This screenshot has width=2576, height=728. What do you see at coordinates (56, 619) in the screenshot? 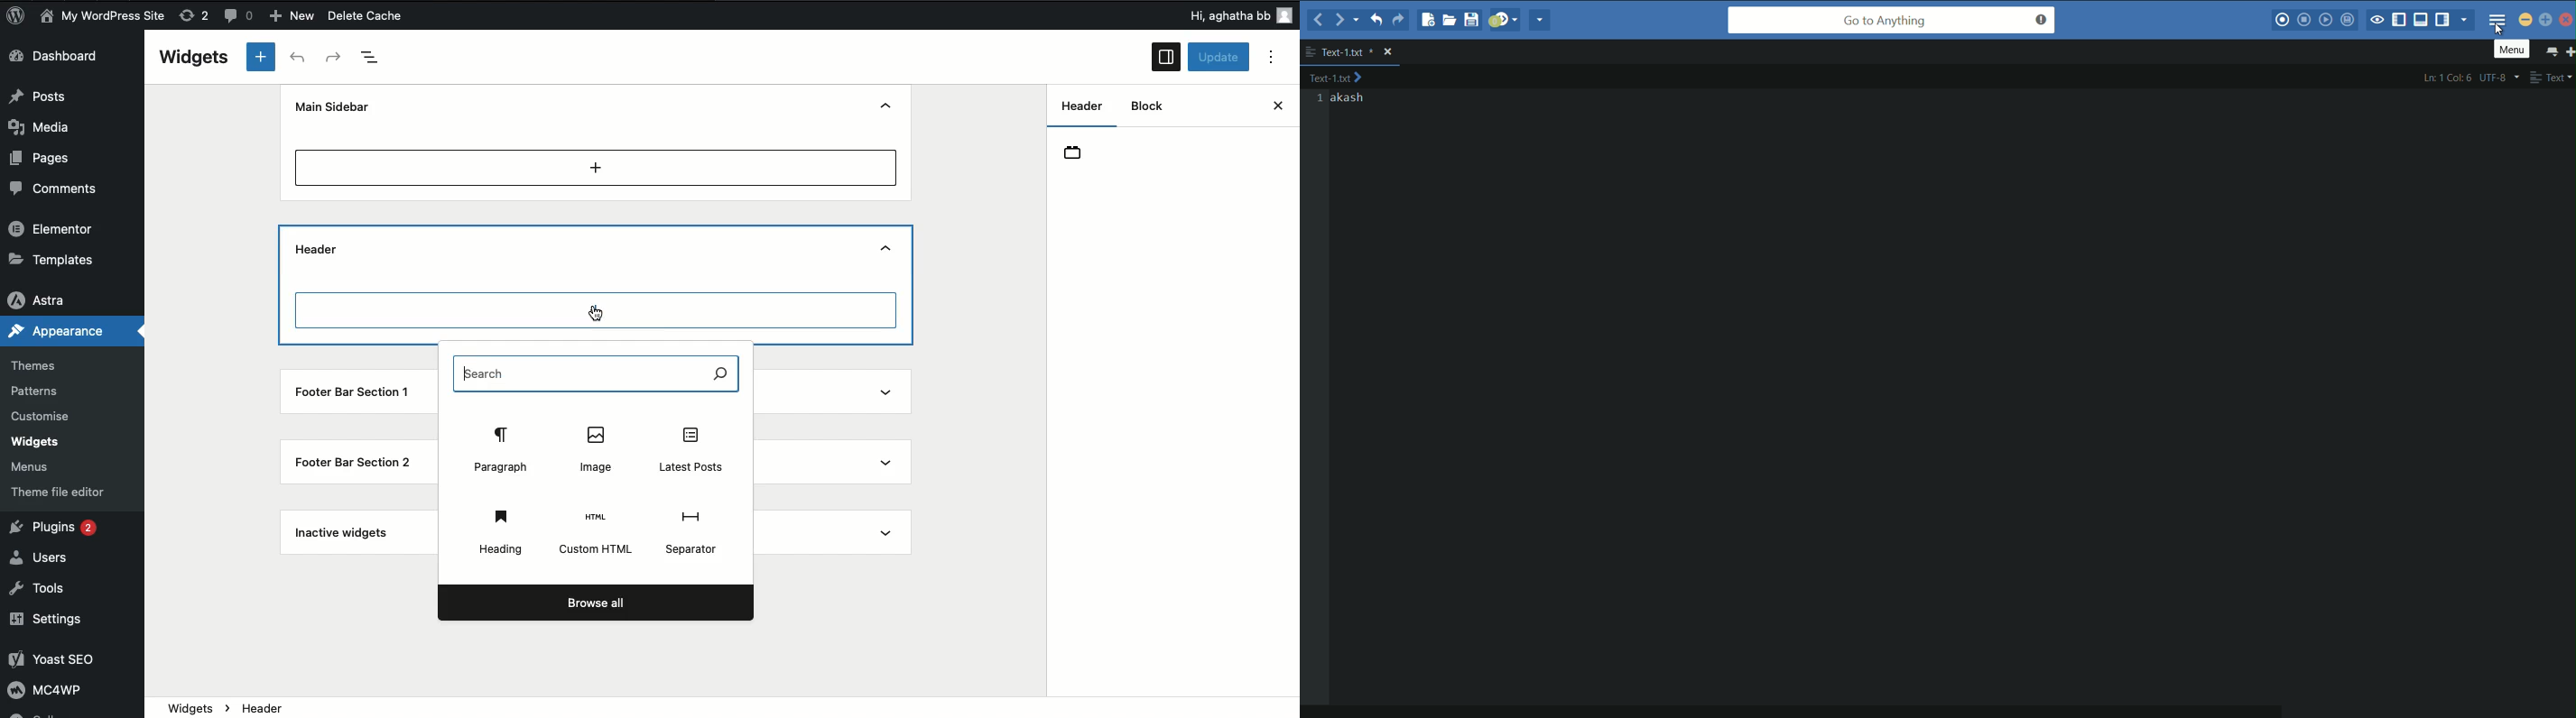
I see `Settings` at bounding box center [56, 619].